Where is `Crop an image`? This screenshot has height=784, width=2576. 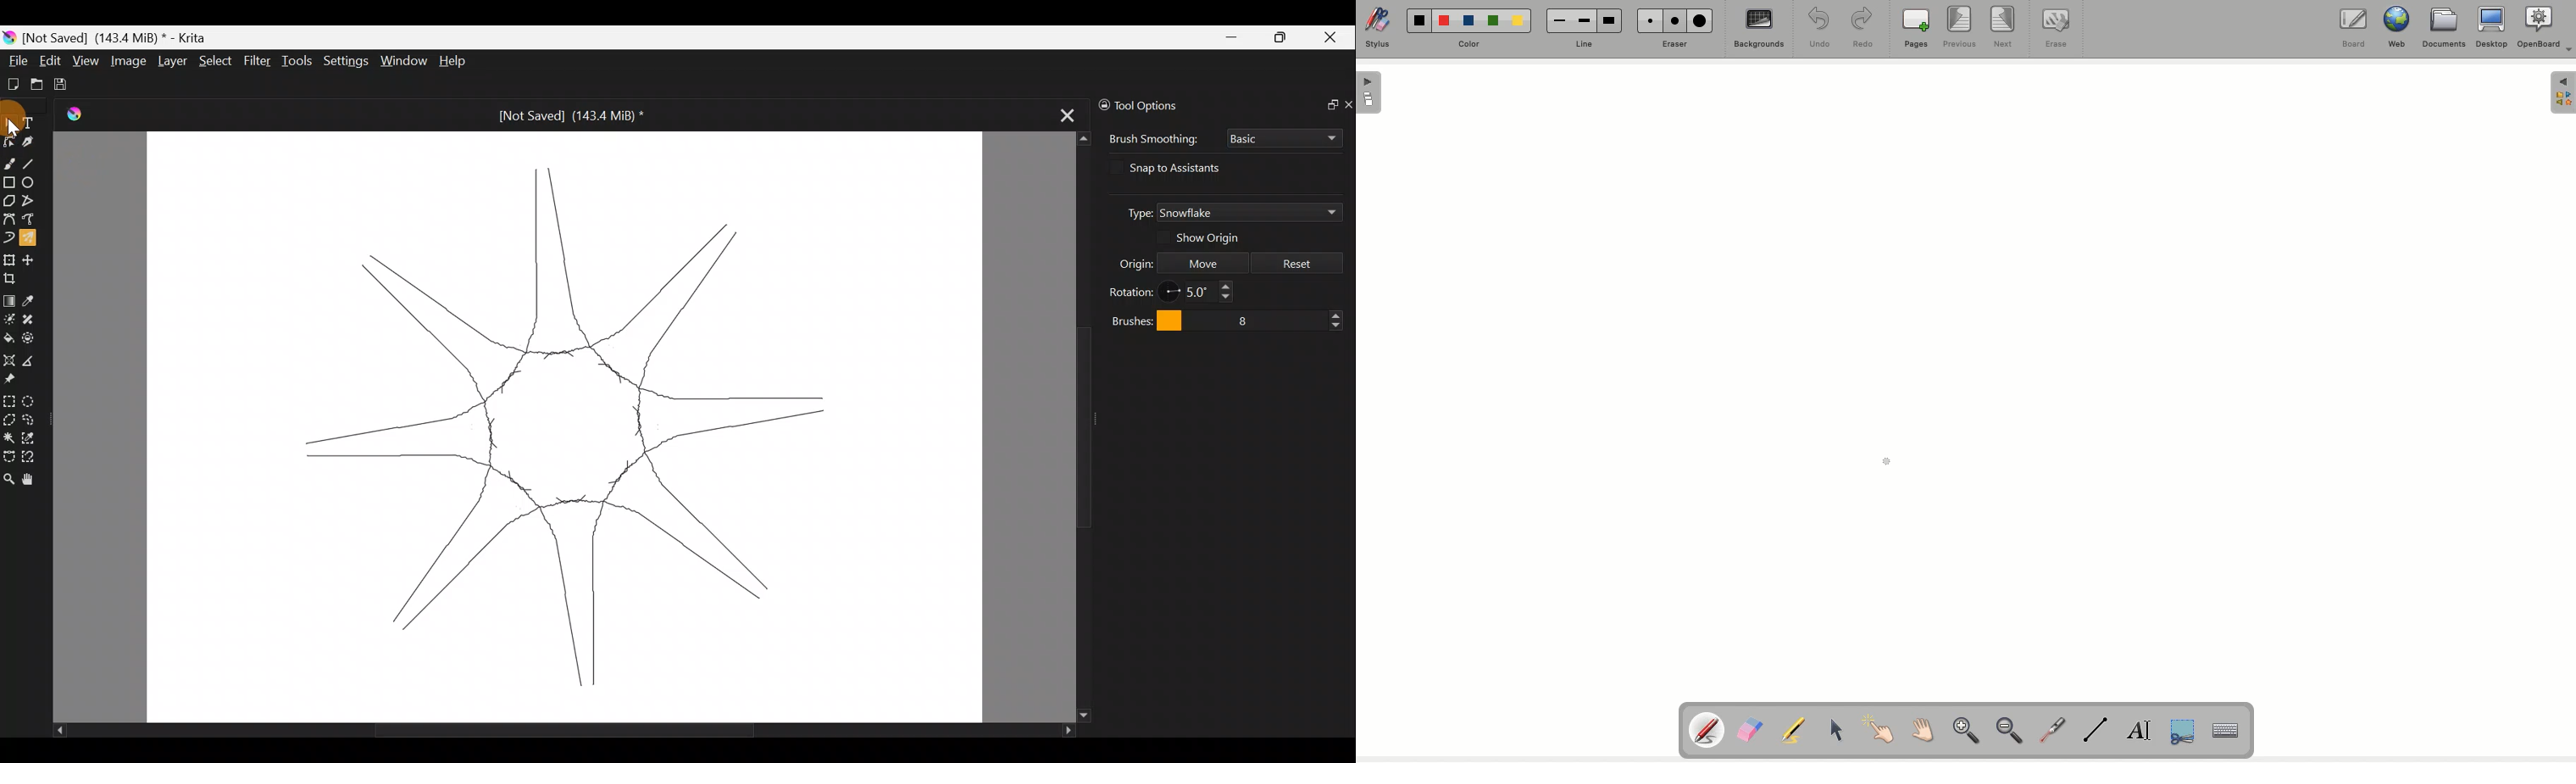 Crop an image is located at coordinates (14, 277).